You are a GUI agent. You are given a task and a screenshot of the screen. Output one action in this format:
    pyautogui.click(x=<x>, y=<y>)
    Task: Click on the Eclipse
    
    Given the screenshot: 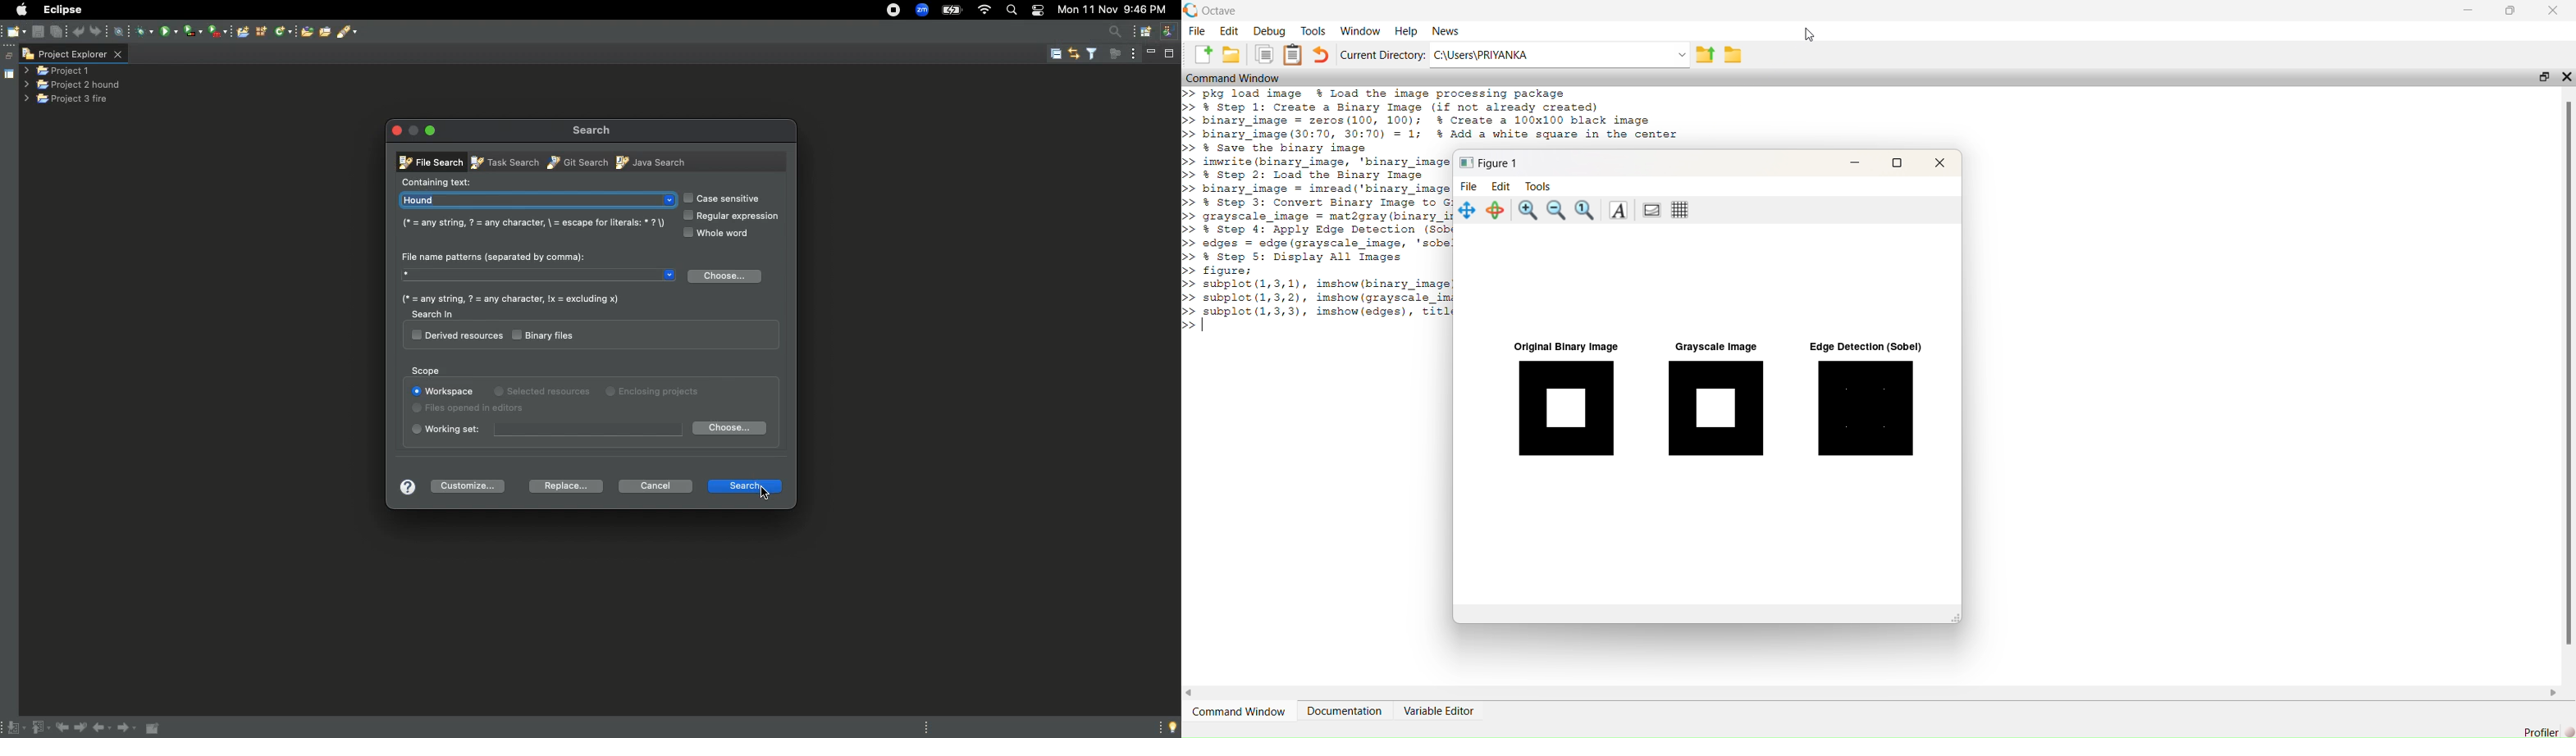 What is the action you would take?
    pyautogui.click(x=62, y=9)
    